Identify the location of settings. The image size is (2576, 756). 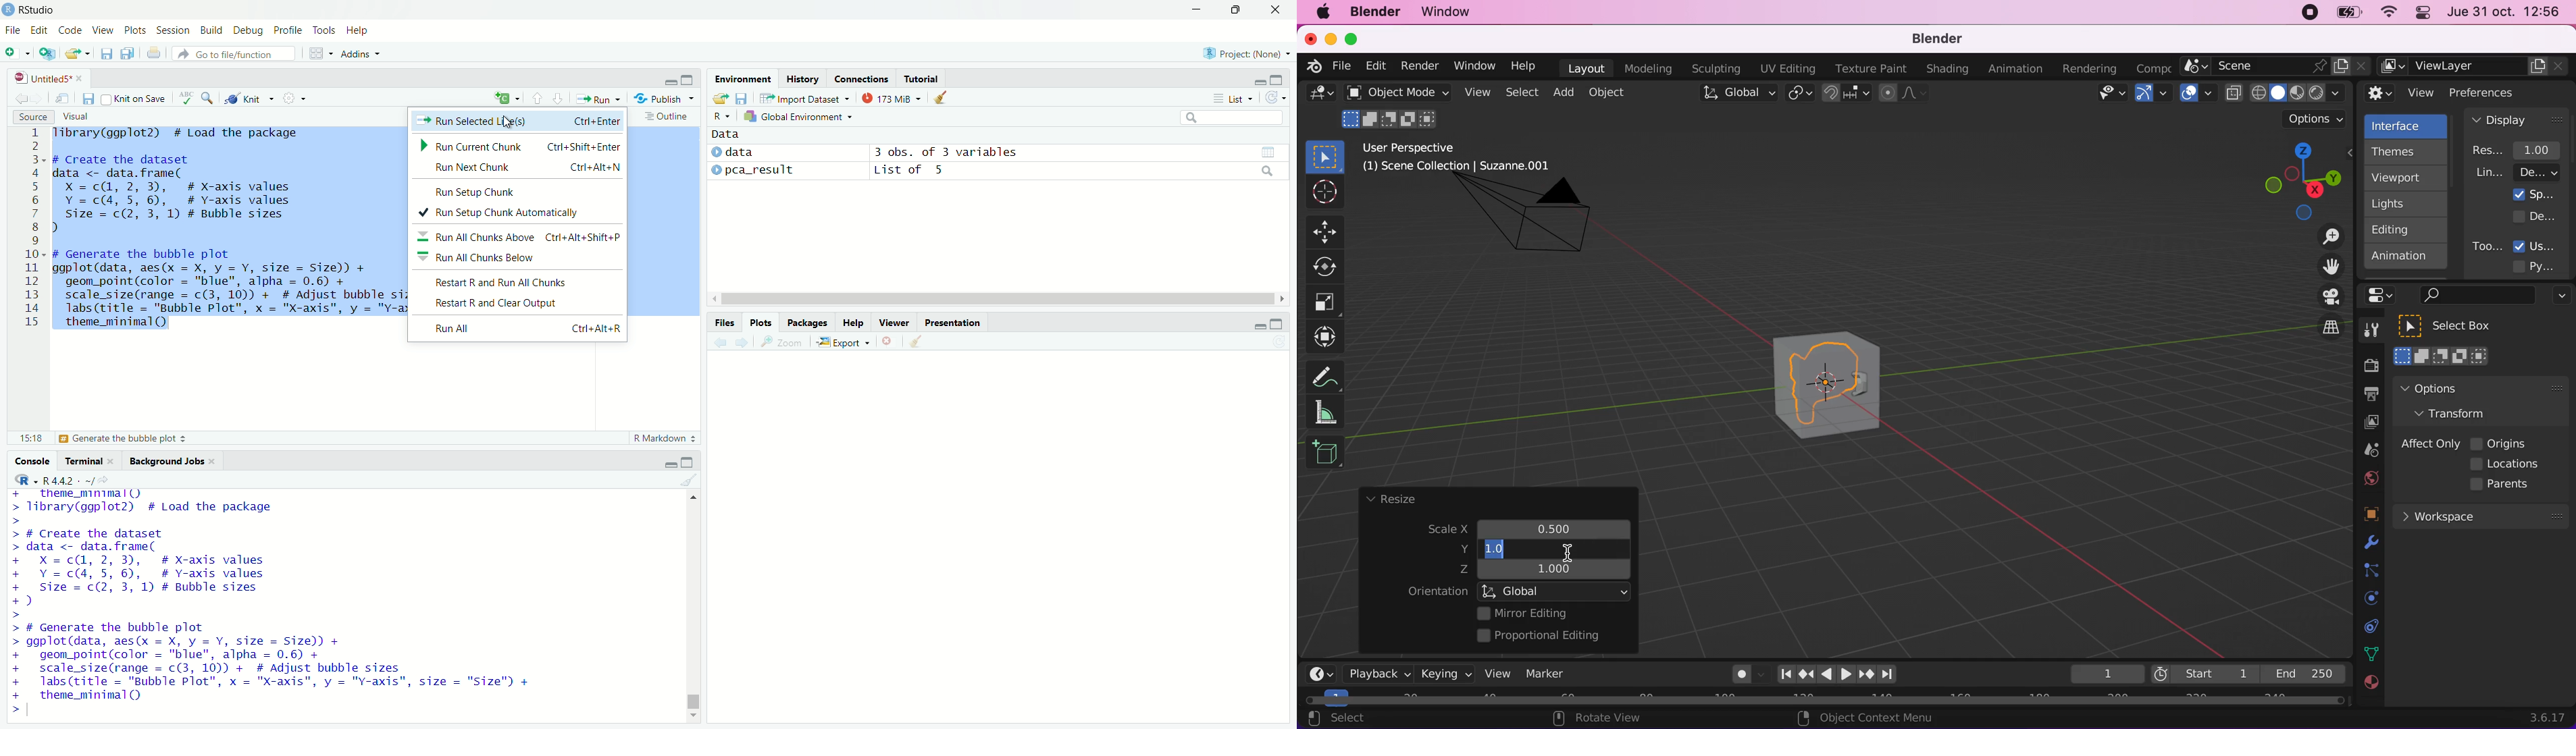
(294, 99).